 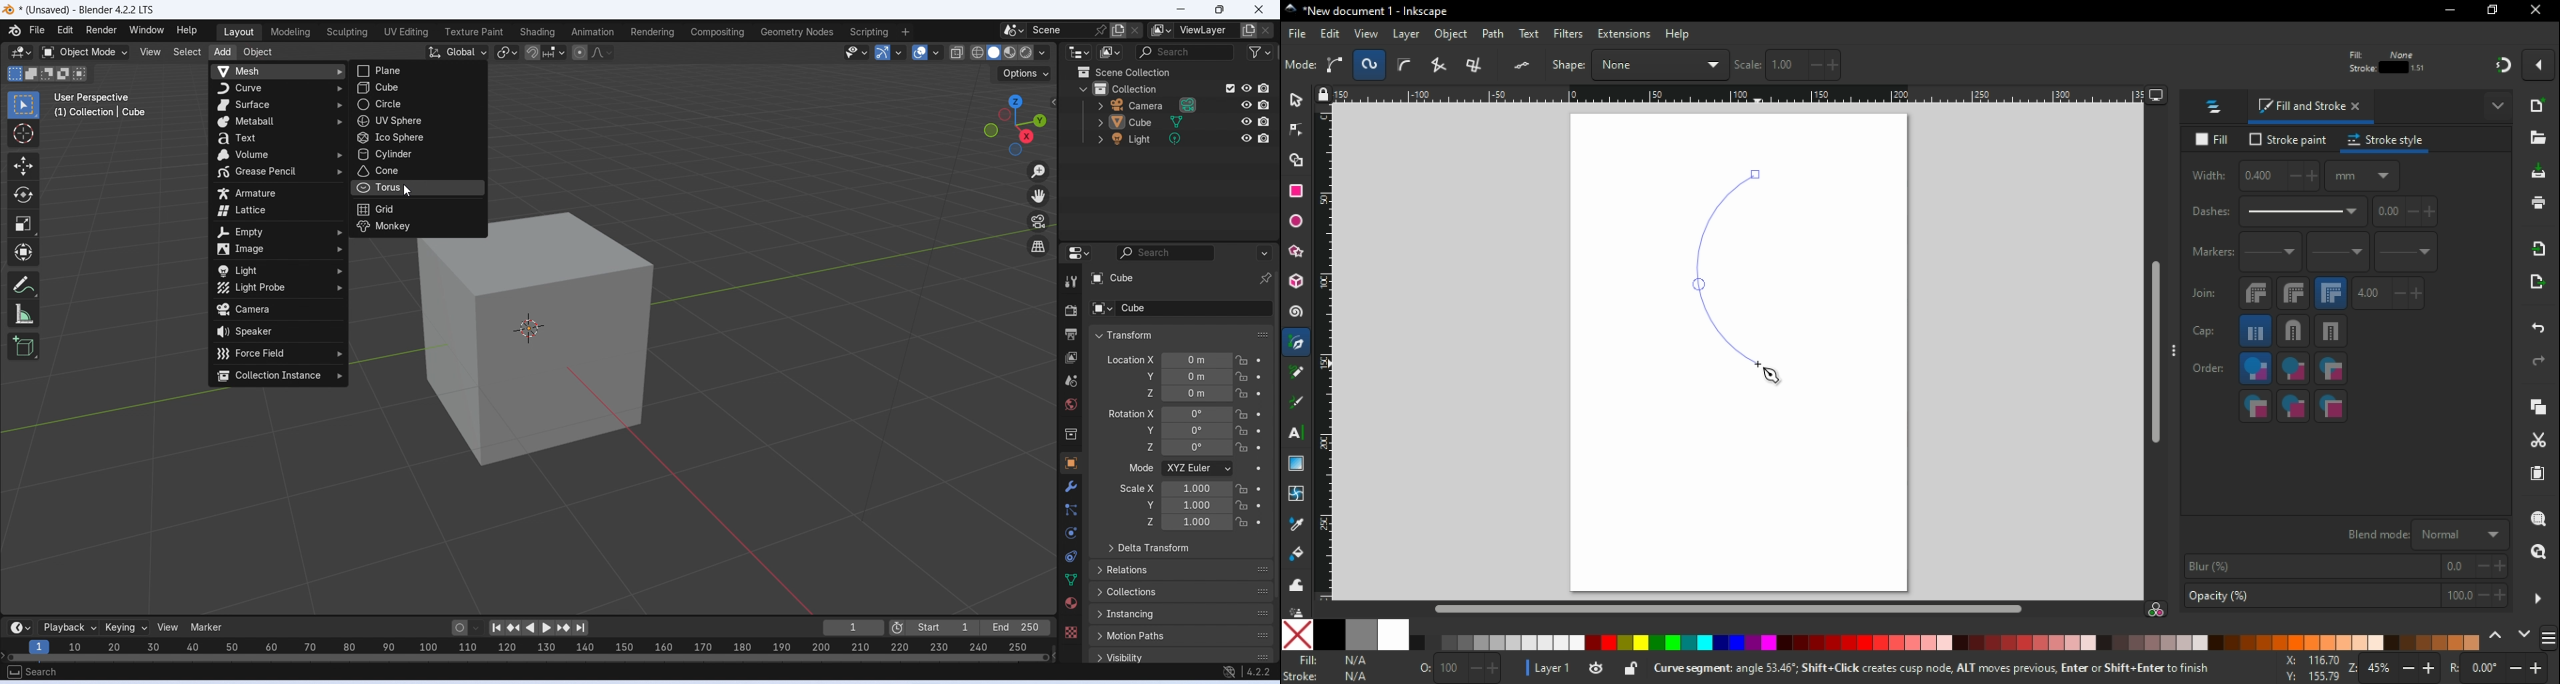 I want to click on stroke markers, fill, so click(x=2295, y=408).